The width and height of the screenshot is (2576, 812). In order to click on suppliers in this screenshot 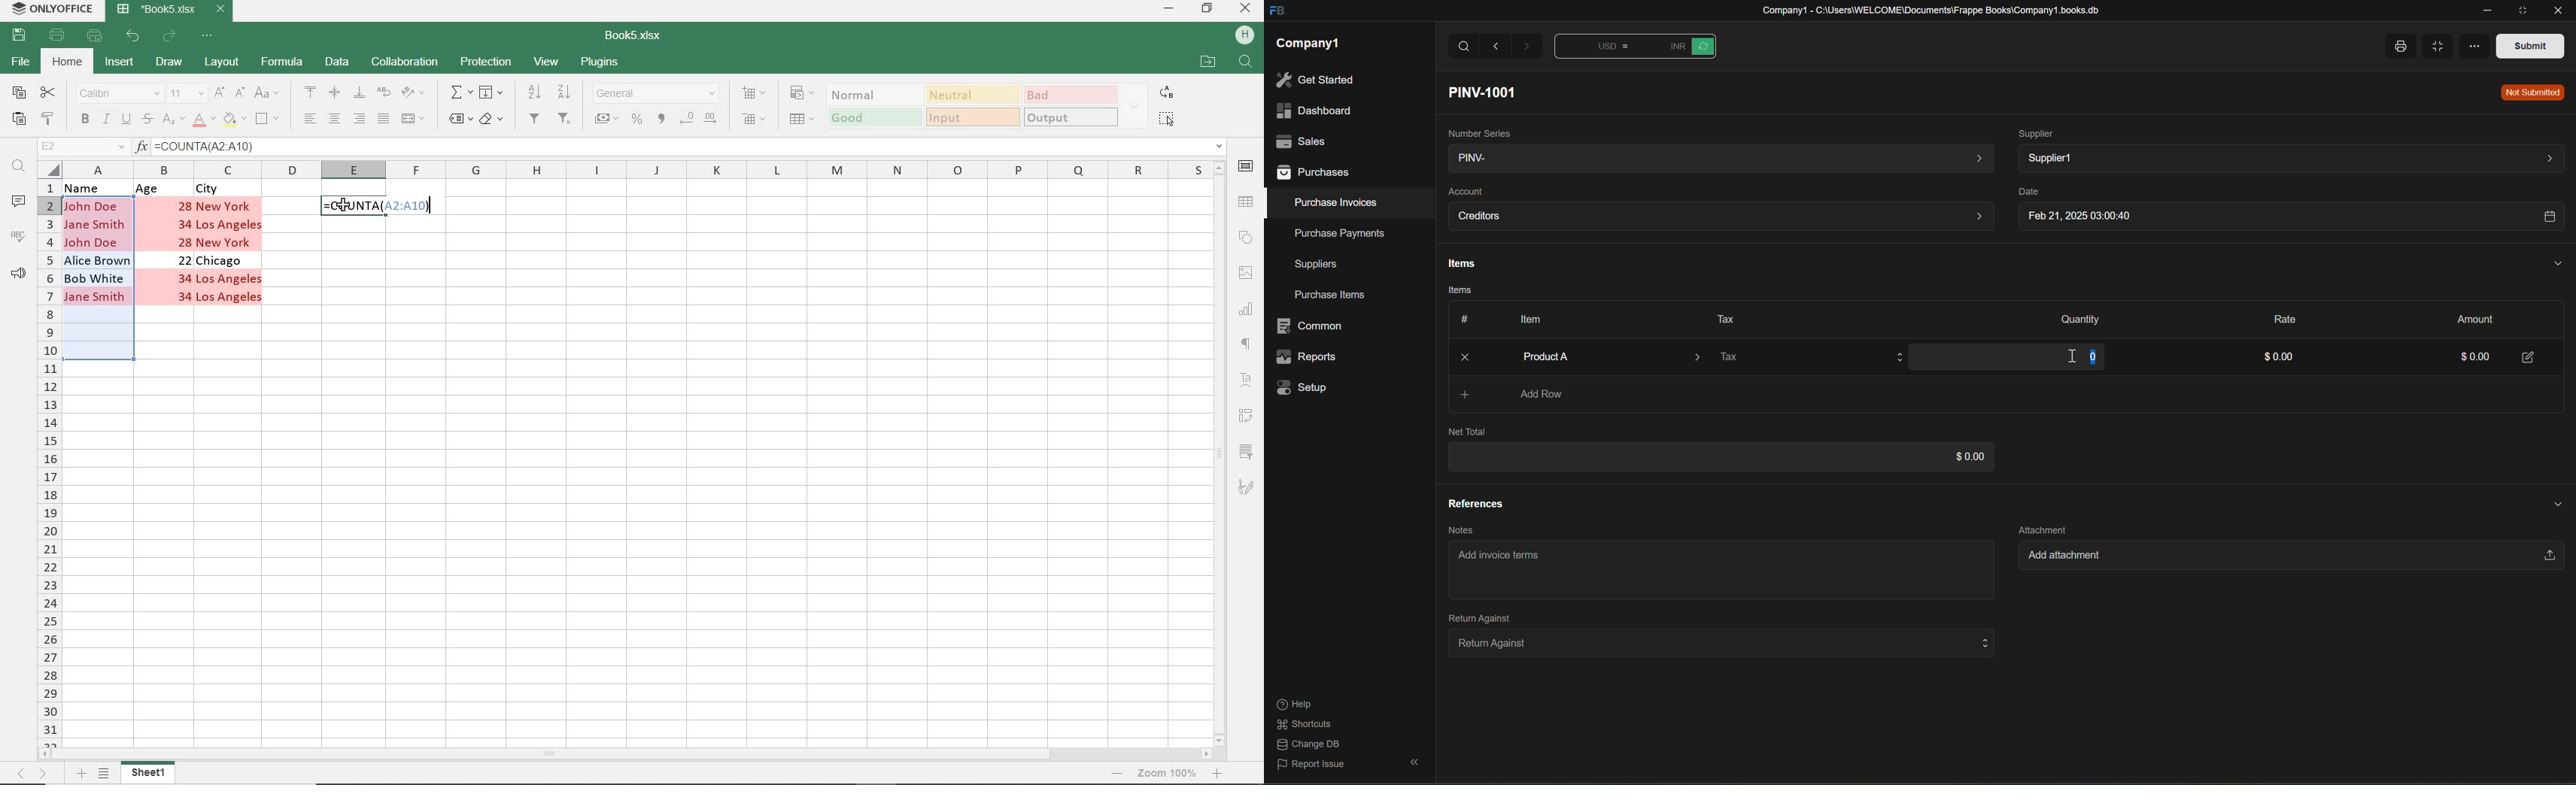, I will do `click(1316, 264)`.